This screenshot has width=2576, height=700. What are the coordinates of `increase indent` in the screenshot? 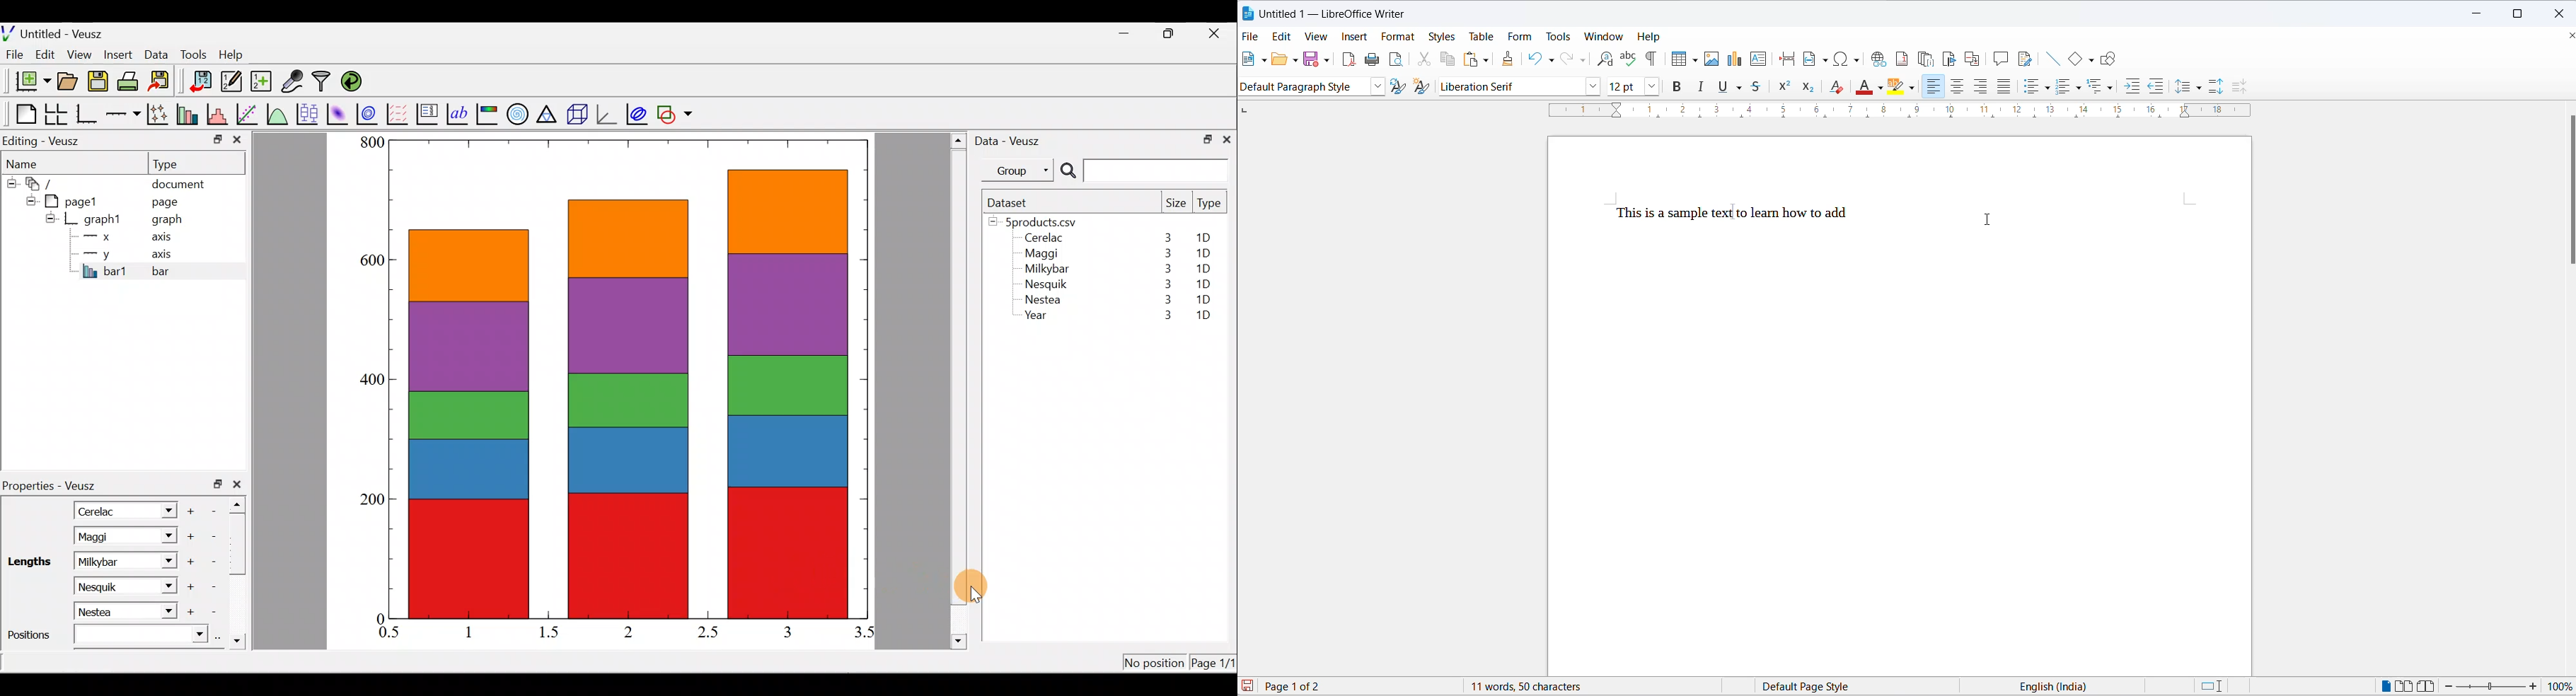 It's located at (2130, 84).